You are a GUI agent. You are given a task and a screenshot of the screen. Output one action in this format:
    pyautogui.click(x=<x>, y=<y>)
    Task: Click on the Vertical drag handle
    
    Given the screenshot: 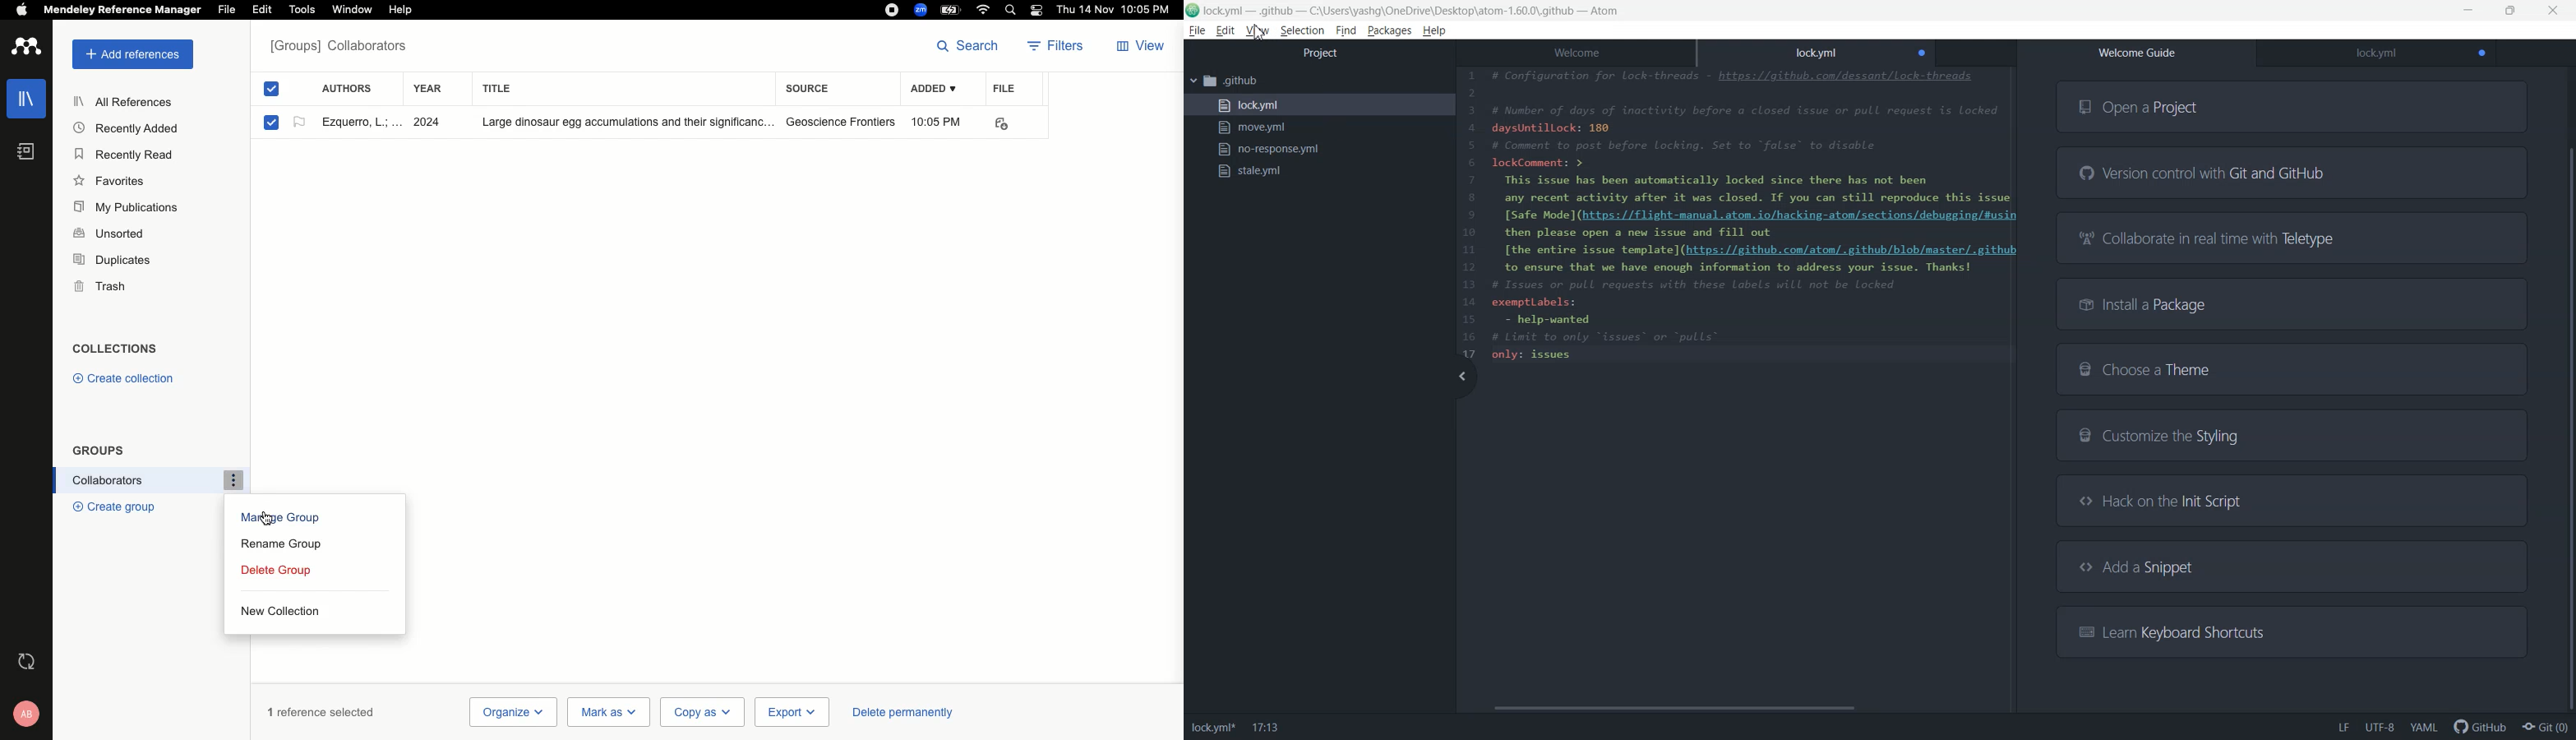 What is the action you would take?
    pyautogui.click(x=1461, y=377)
    